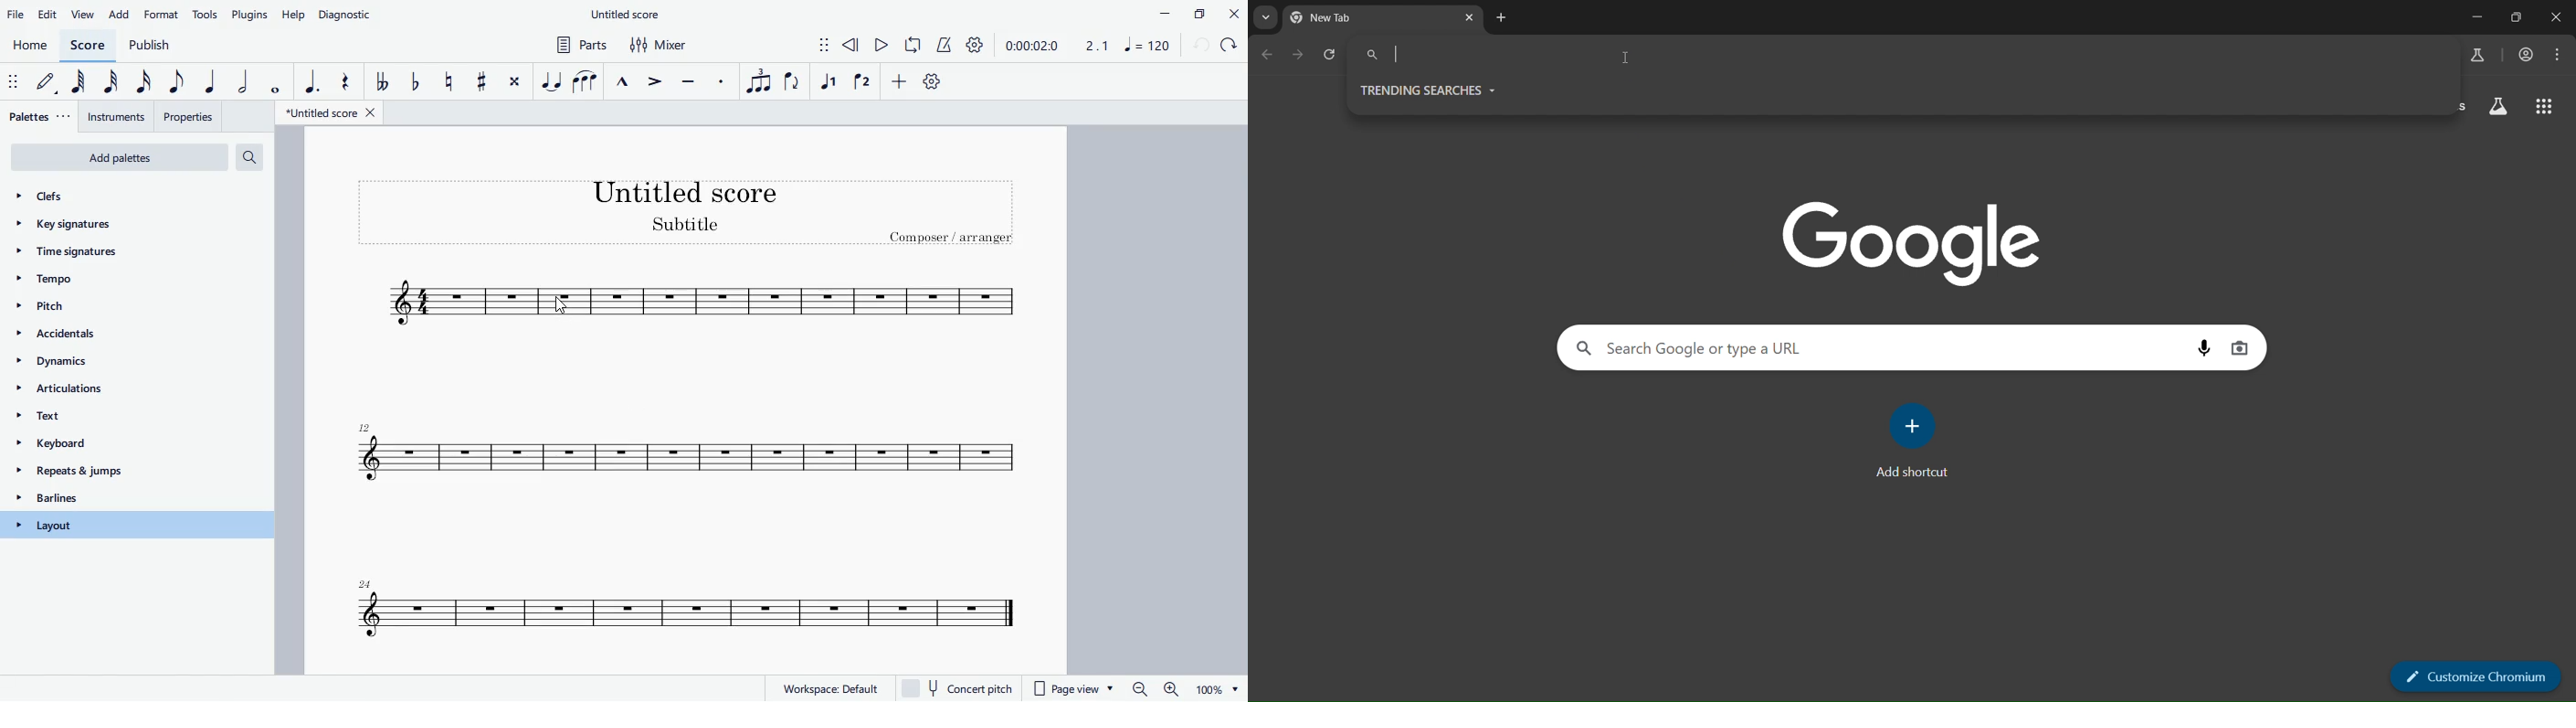 The height and width of the screenshot is (728, 2576). Describe the element at coordinates (127, 446) in the screenshot. I see `keyboard` at that location.